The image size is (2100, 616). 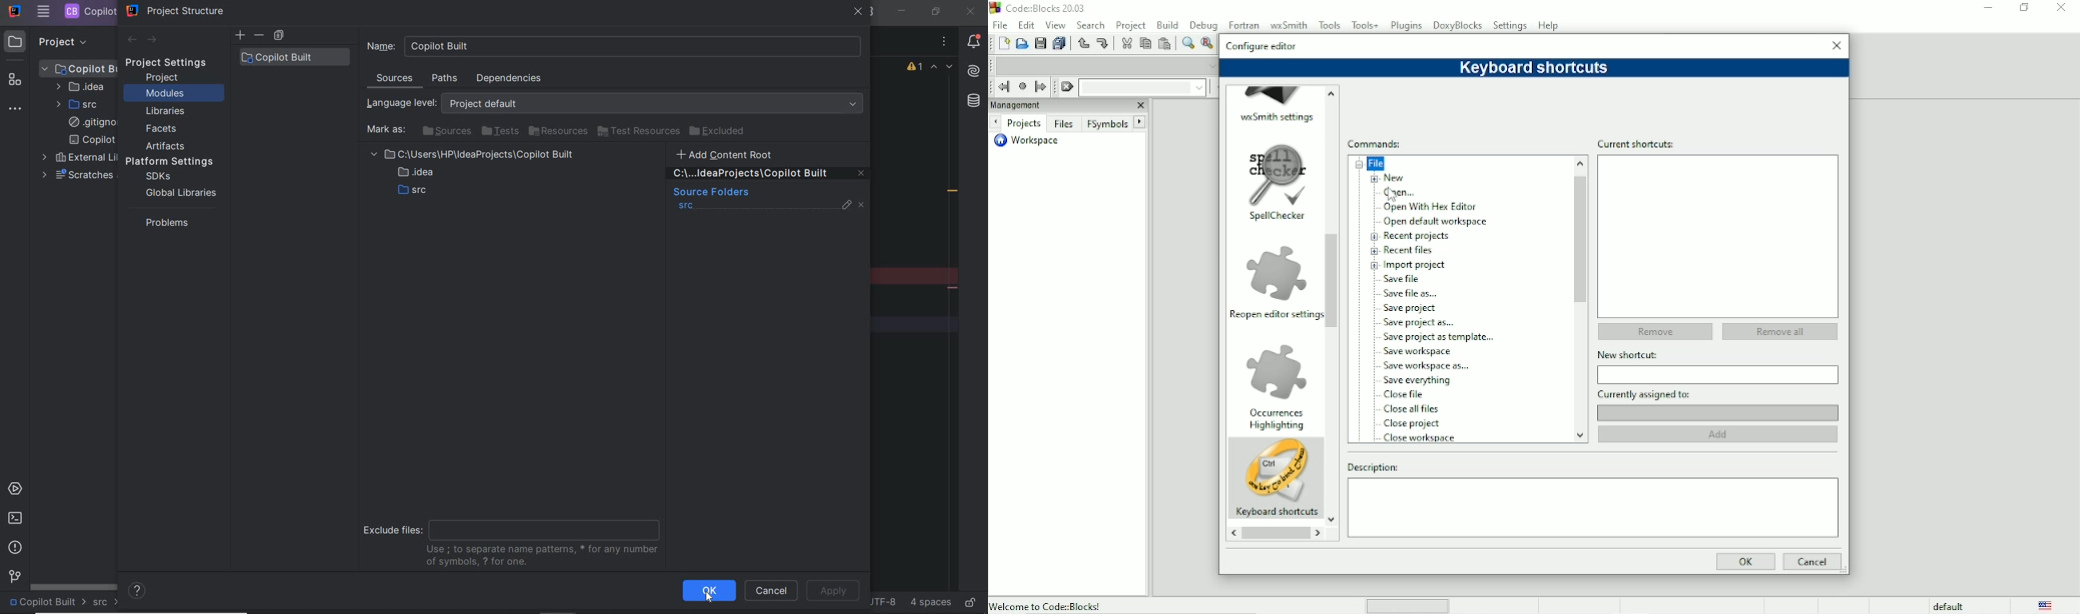 What do you see at coordinates (1395, 178) in the screenshot?
I see `New` at bounding box center [1395, 178].